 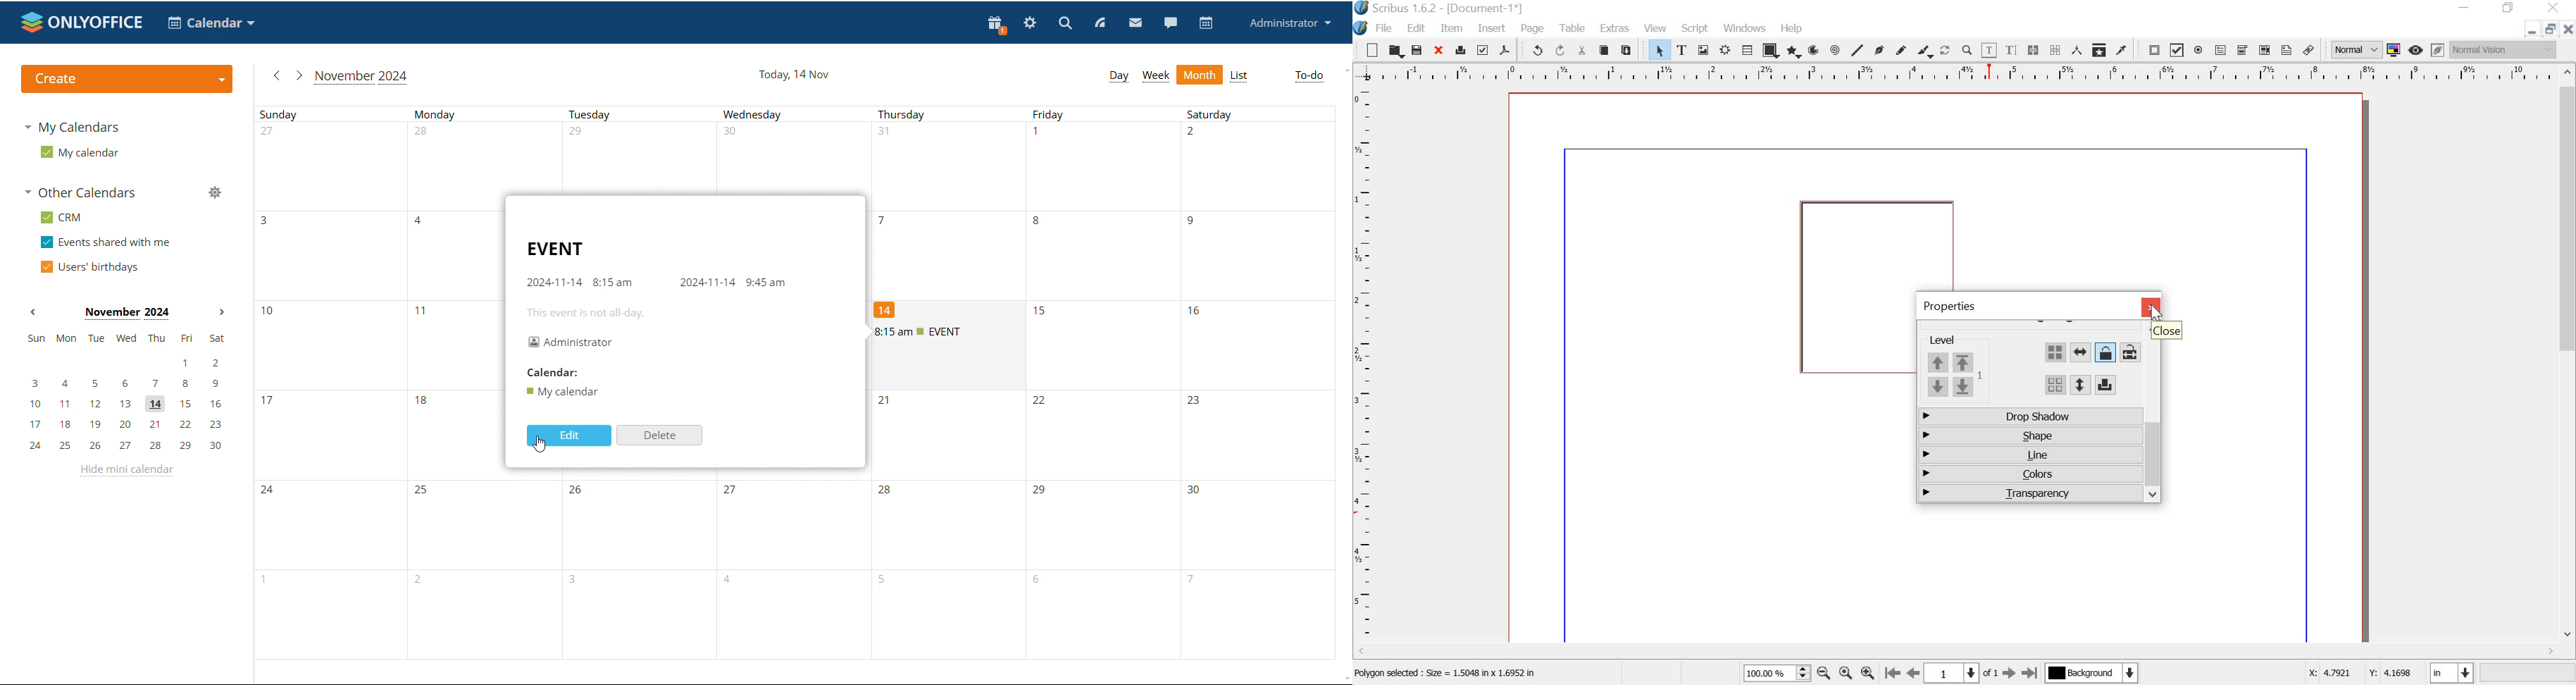 I want to click on close, so click(x=2165, y=332).